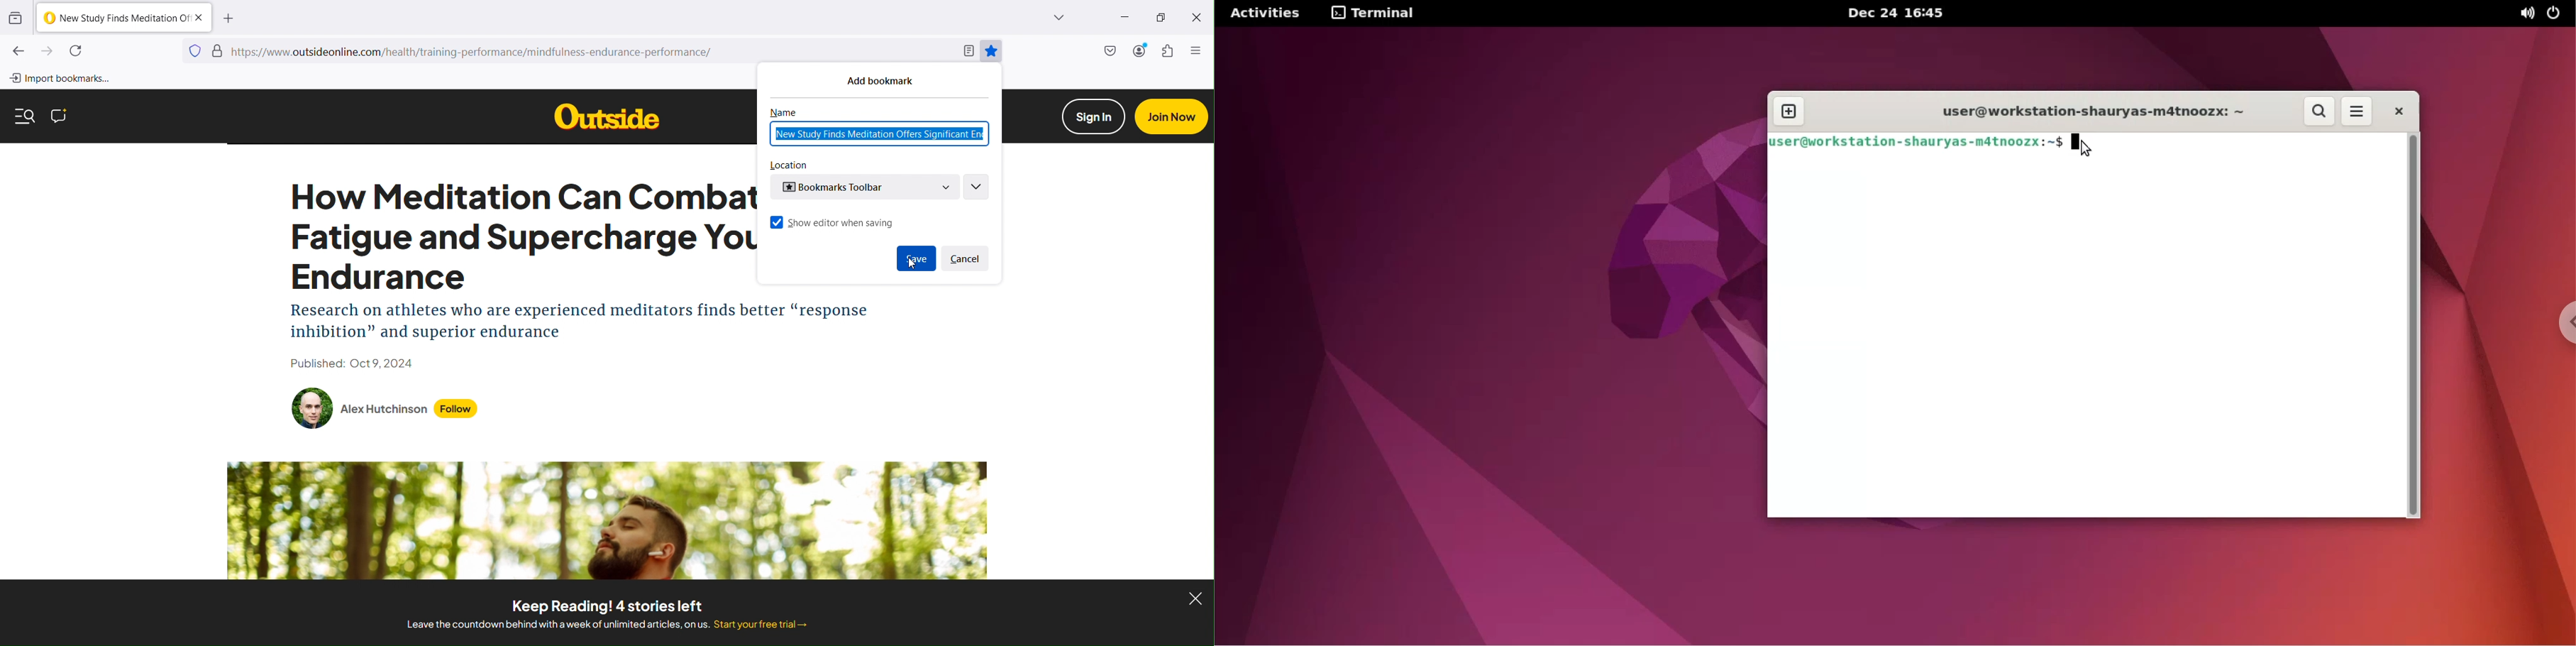 The height and width of the screenshot is (672, 2576). Describe the element at coordinates (195, 50) in the screenshot. I see `Blocking social media trackers, cross-site tracking cookies and fingerprints` at that location.